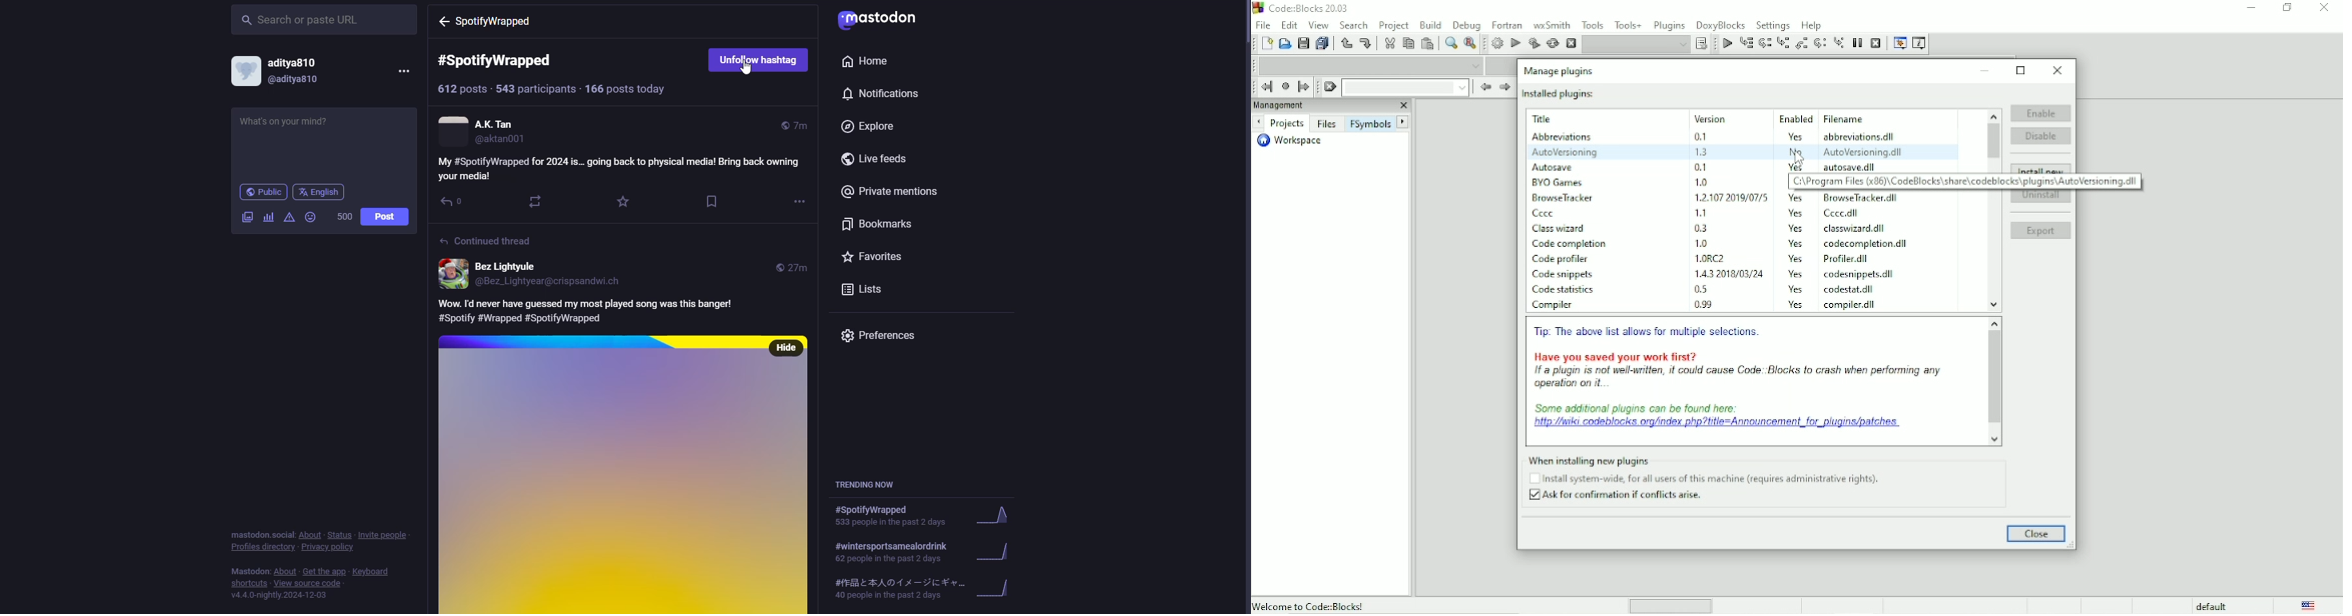 The width and height of the screenshot is (2352, 616). What do you see at coordinates (1290, 25) in the screenshot?
I see `Edit` at bounding box center [1290, 25].